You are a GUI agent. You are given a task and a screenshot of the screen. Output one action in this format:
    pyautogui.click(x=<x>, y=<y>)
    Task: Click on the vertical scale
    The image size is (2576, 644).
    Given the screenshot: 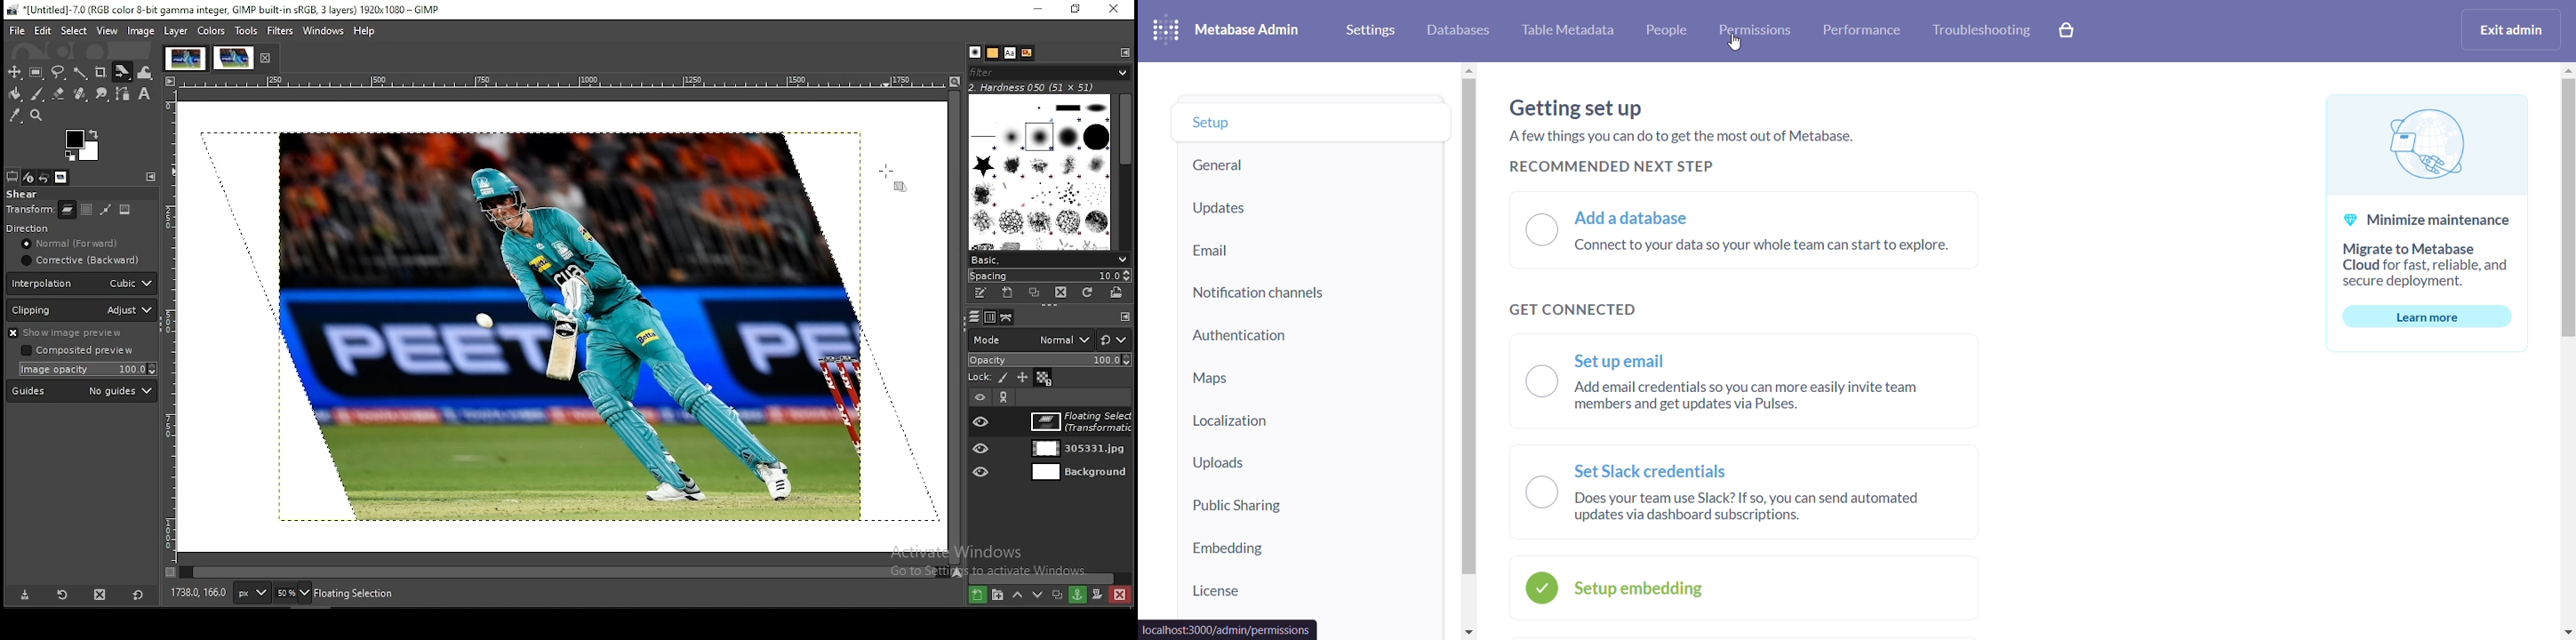 What is the action you would take?
    pyautogui.click(x=171, y=332)
    